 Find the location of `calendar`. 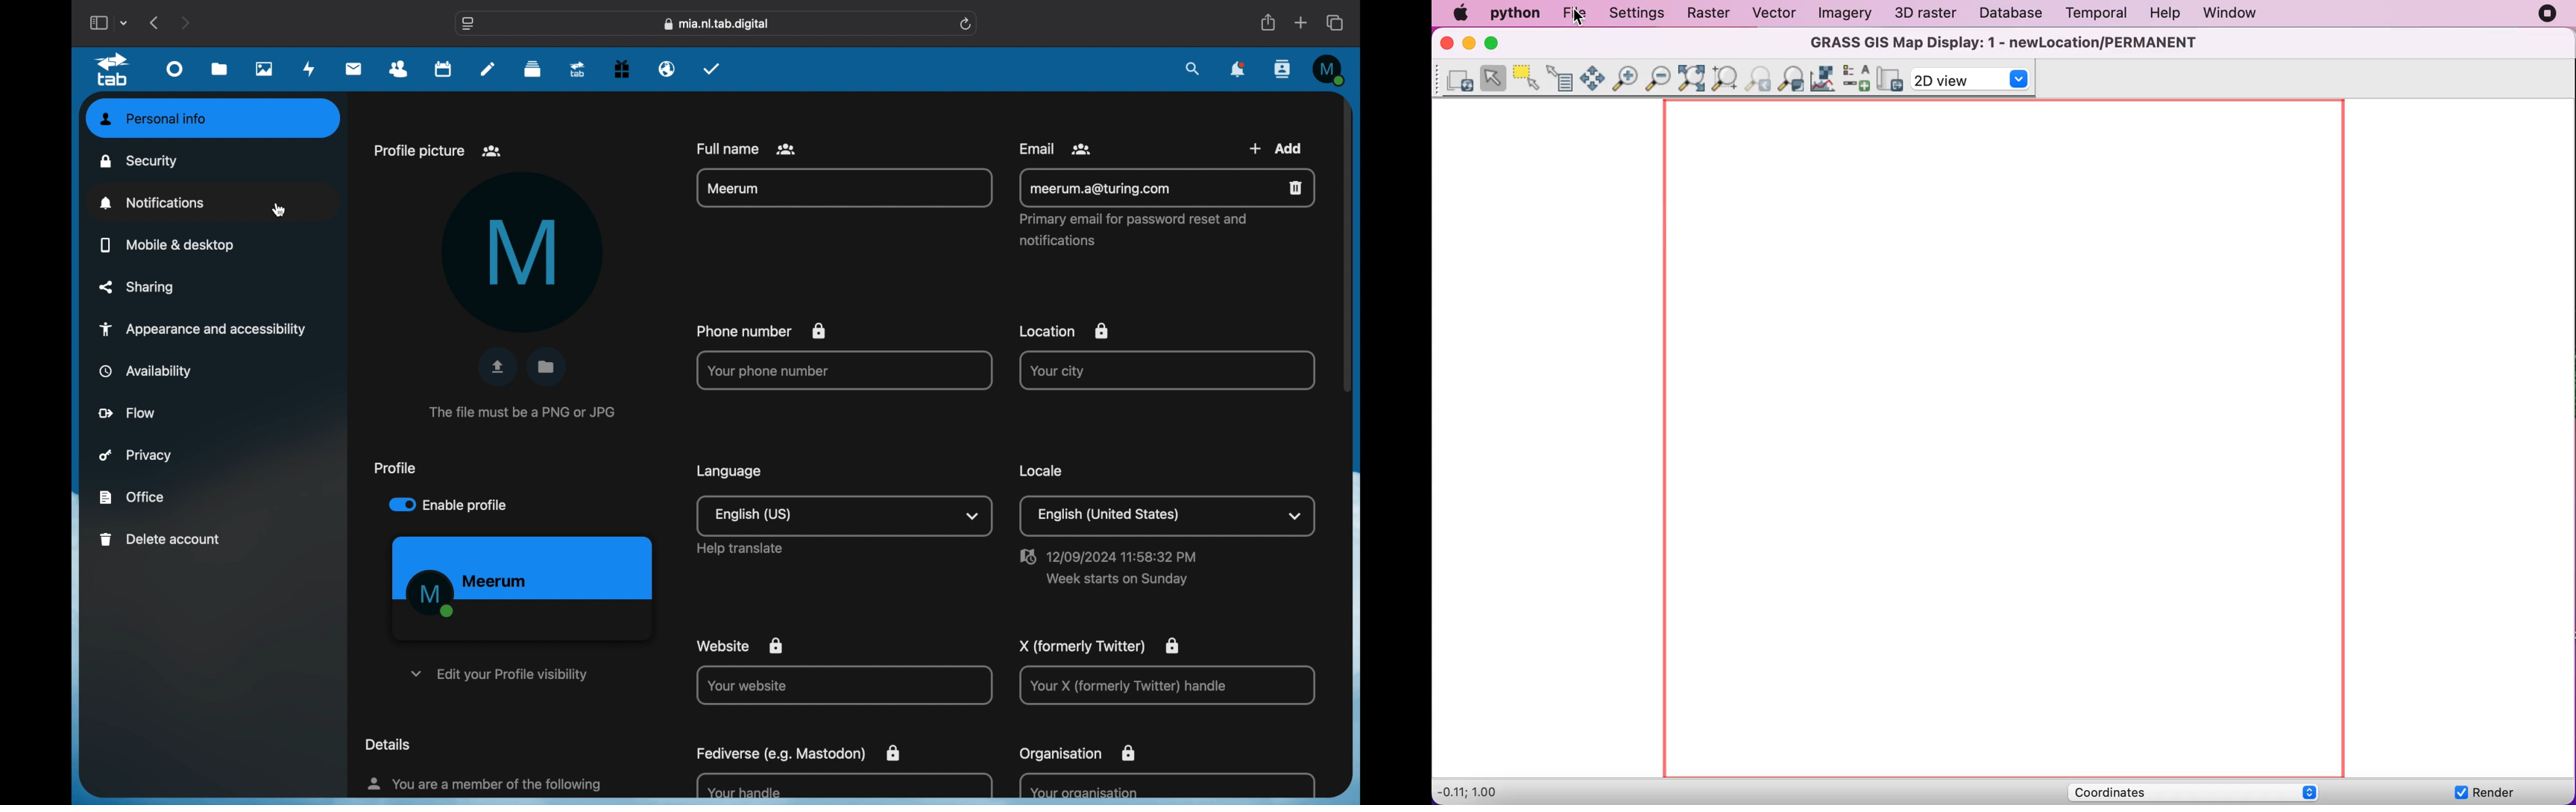

calendar is located at coordinates (442, 70).